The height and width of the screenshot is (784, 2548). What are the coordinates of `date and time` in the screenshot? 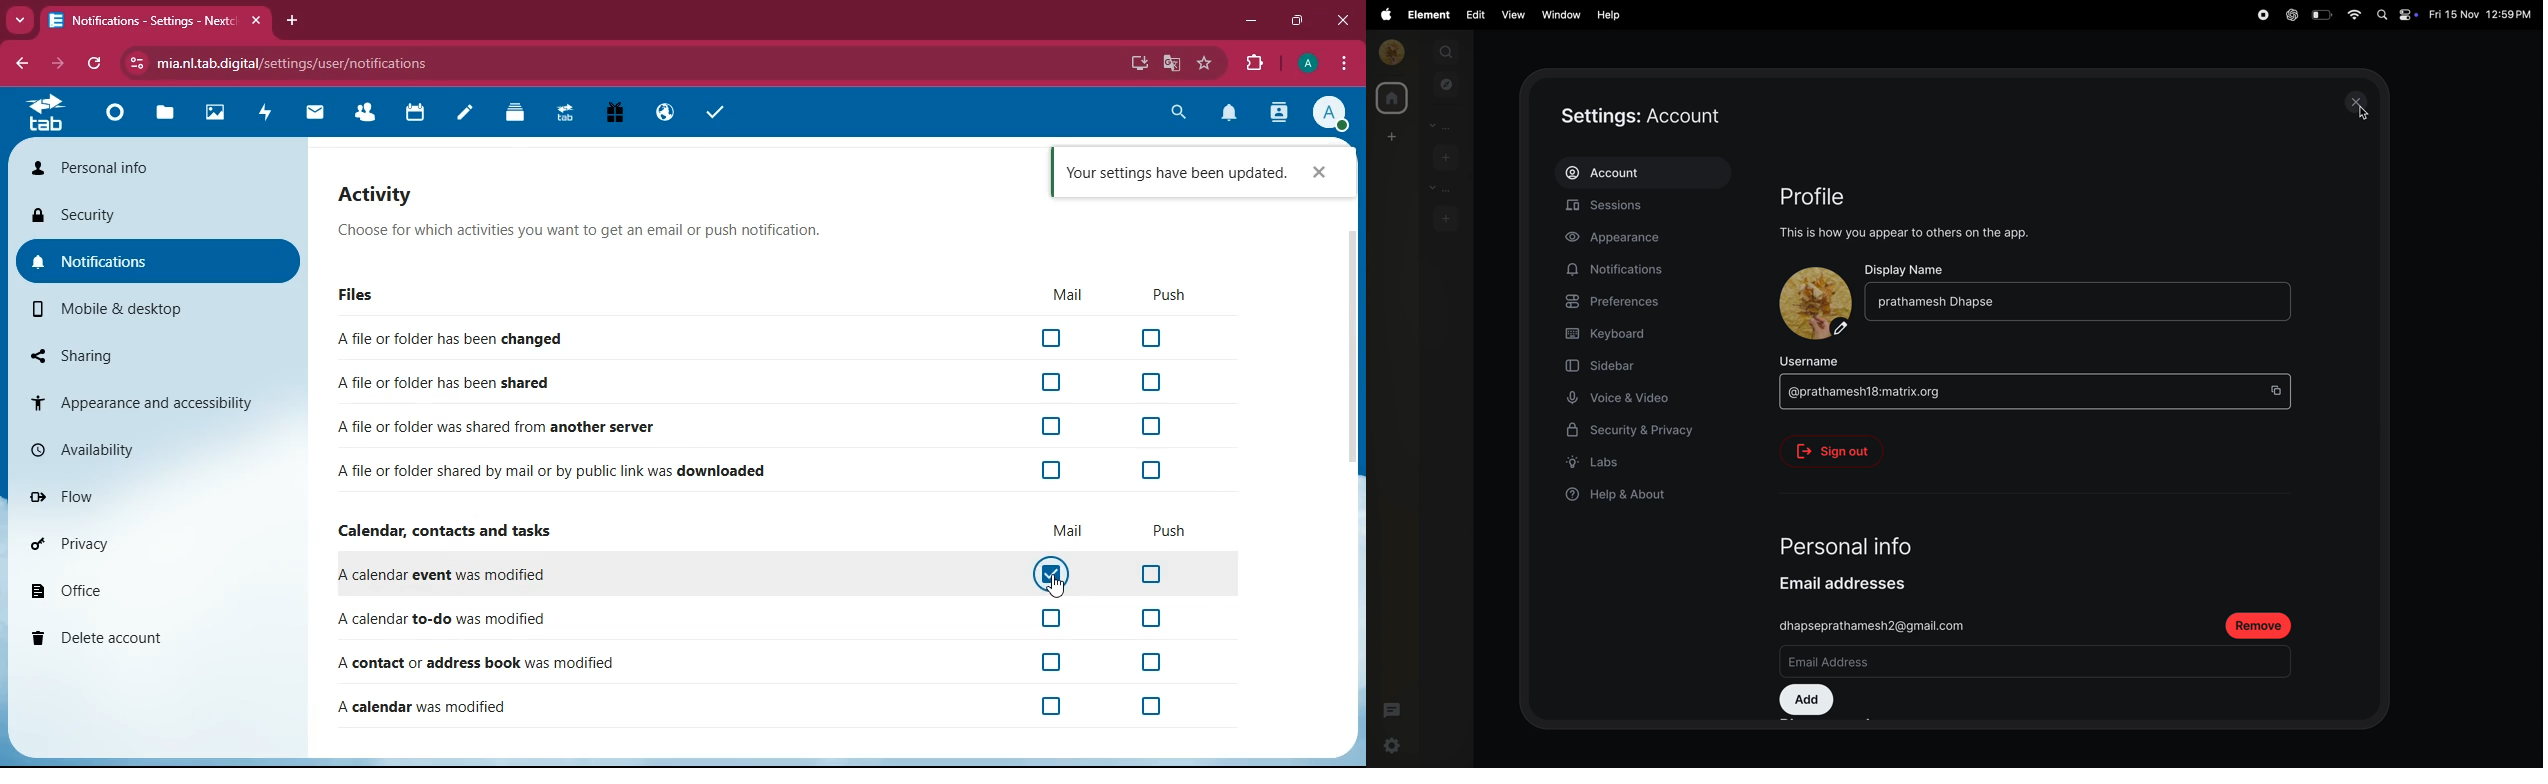 It's located at (2483, 16).